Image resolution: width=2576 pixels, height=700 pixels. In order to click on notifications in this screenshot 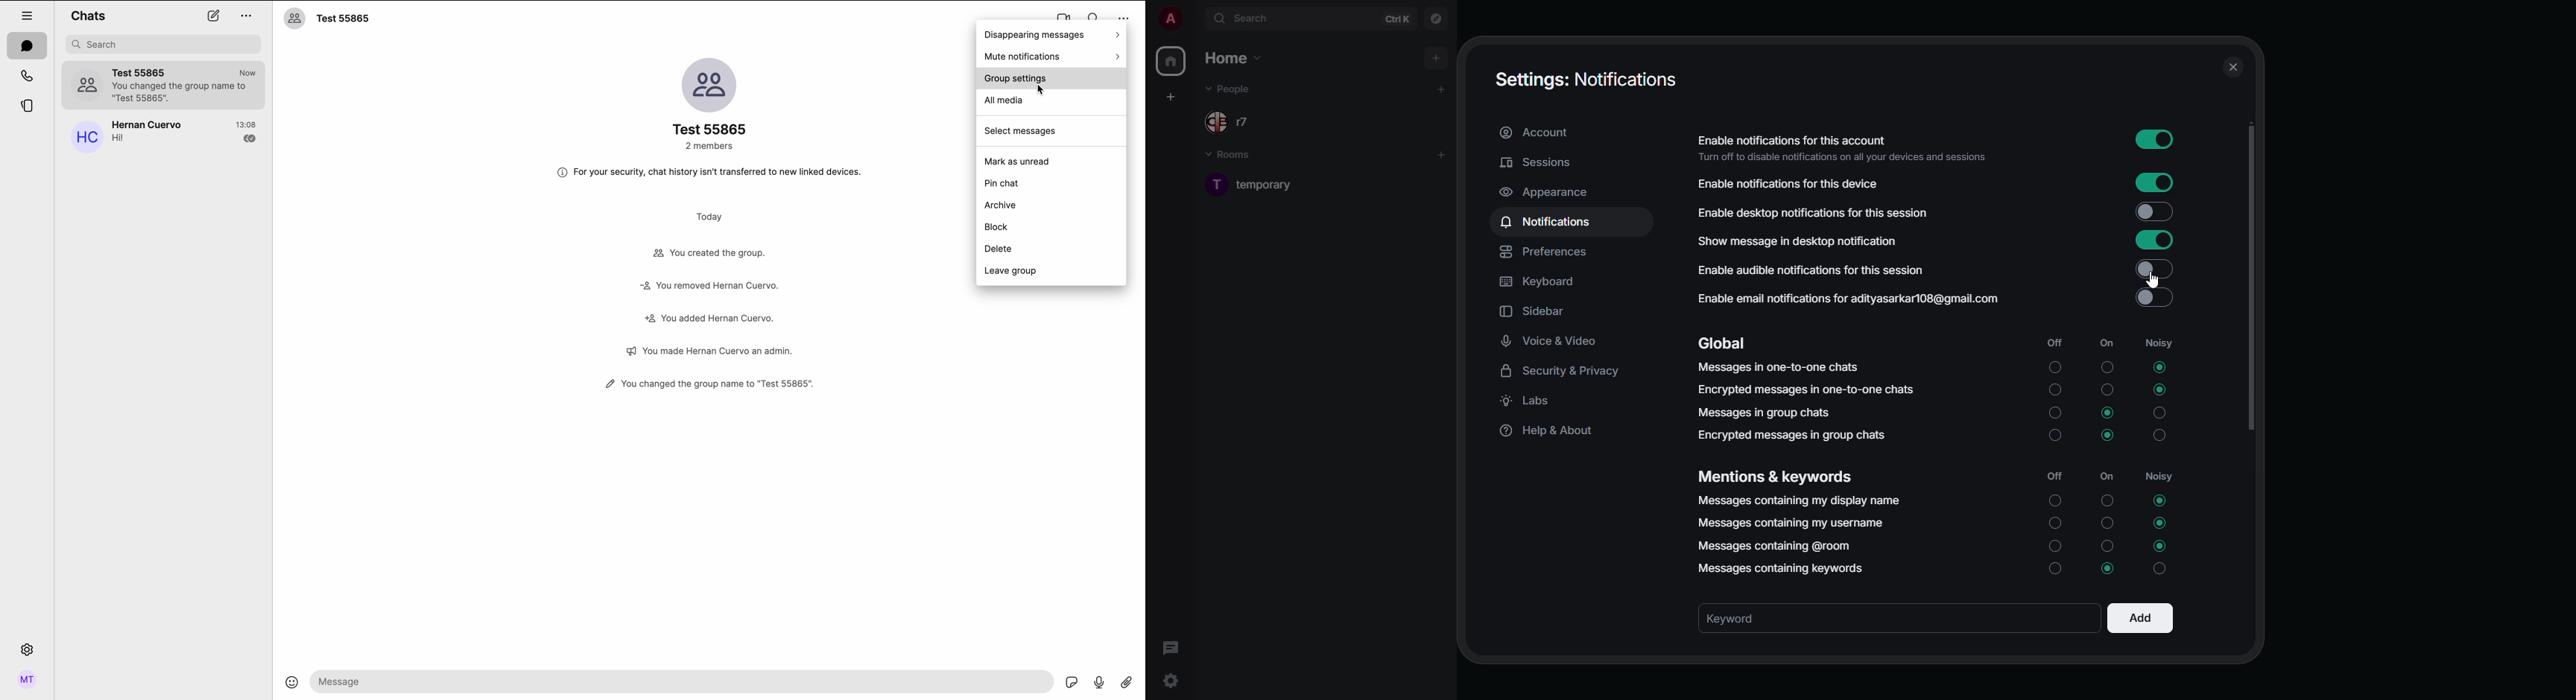, I will do `click(1546, 223)`.